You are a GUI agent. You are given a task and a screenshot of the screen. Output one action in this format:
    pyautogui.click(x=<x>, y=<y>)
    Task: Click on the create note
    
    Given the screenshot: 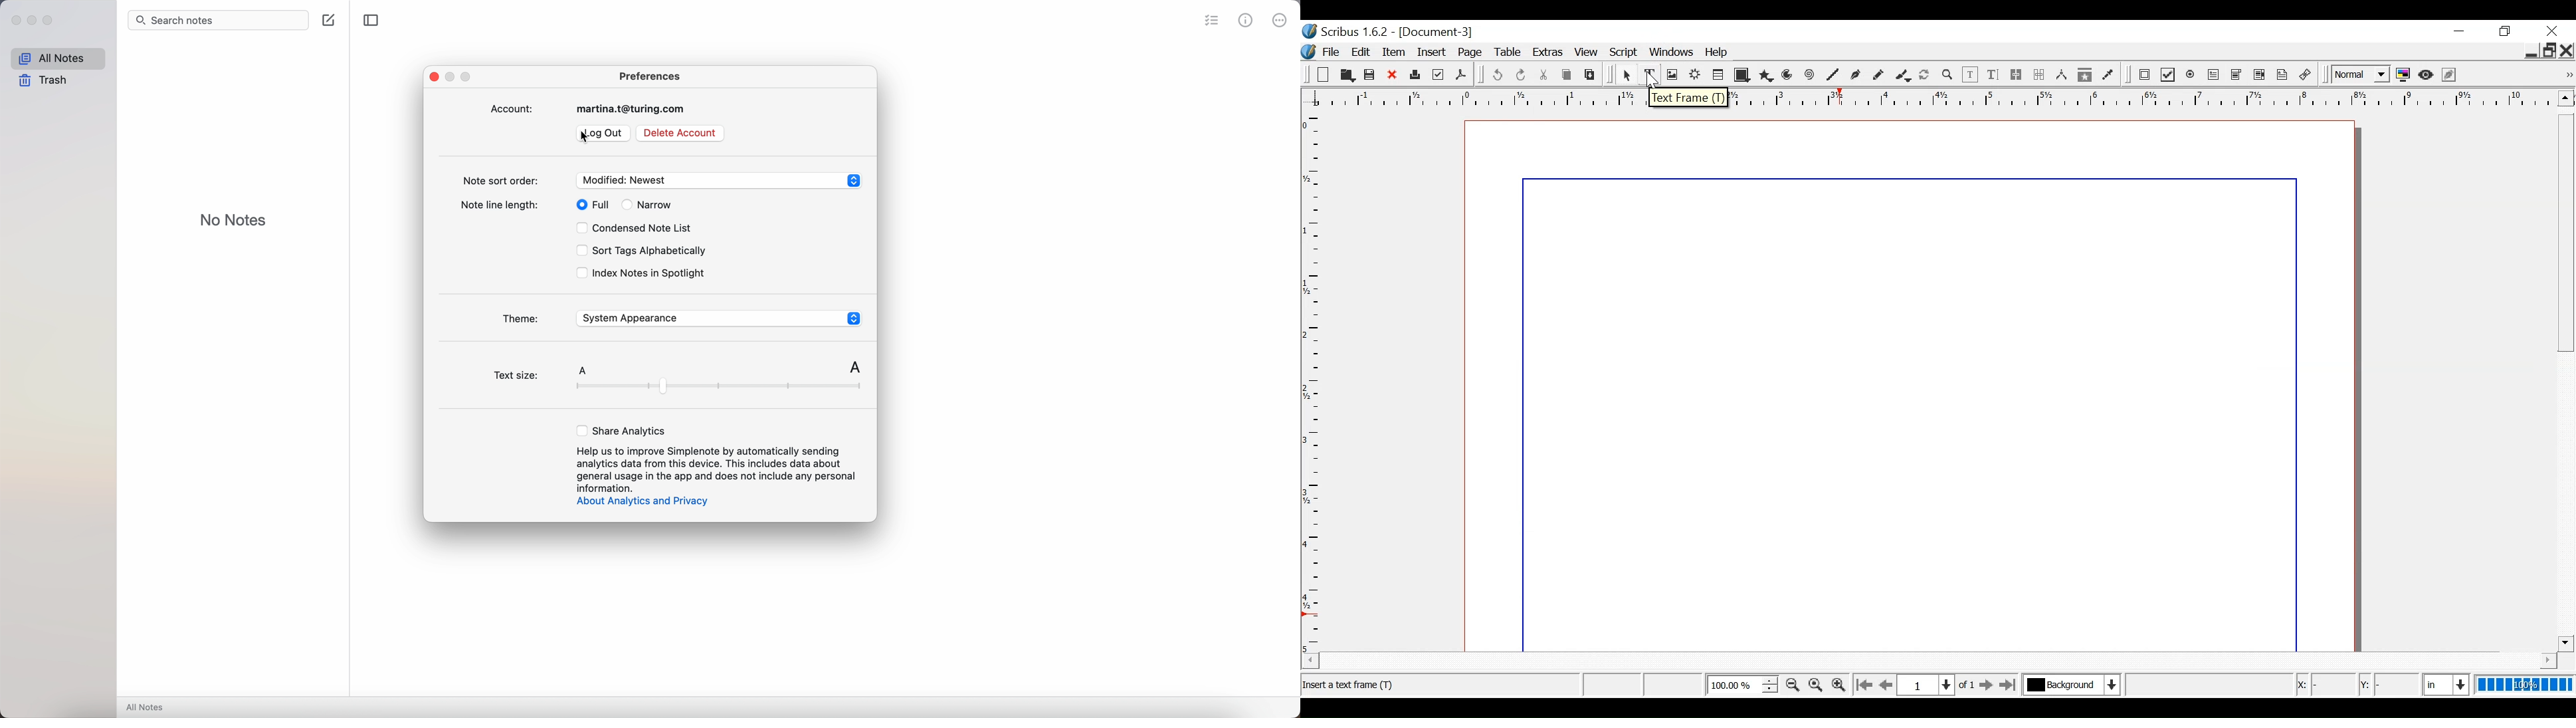 What is the action you would take?
    pyautogui.click(x=329, y=20)
    